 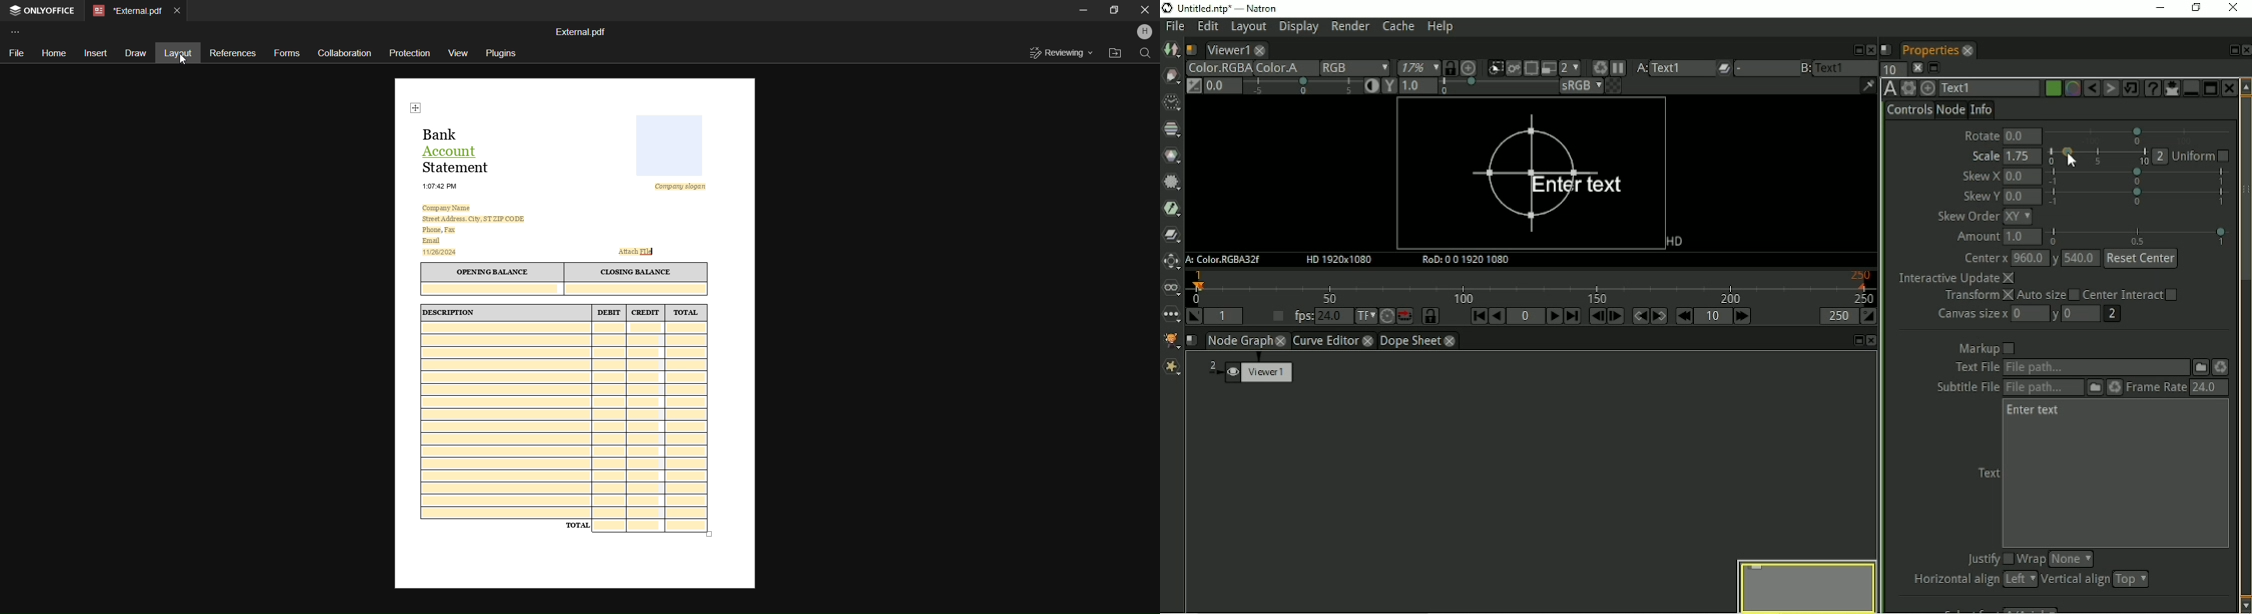 What do you see at coordinates (1532, 288) in the screenshot?
I see `Timeline` at bounding box center [1532, 288].